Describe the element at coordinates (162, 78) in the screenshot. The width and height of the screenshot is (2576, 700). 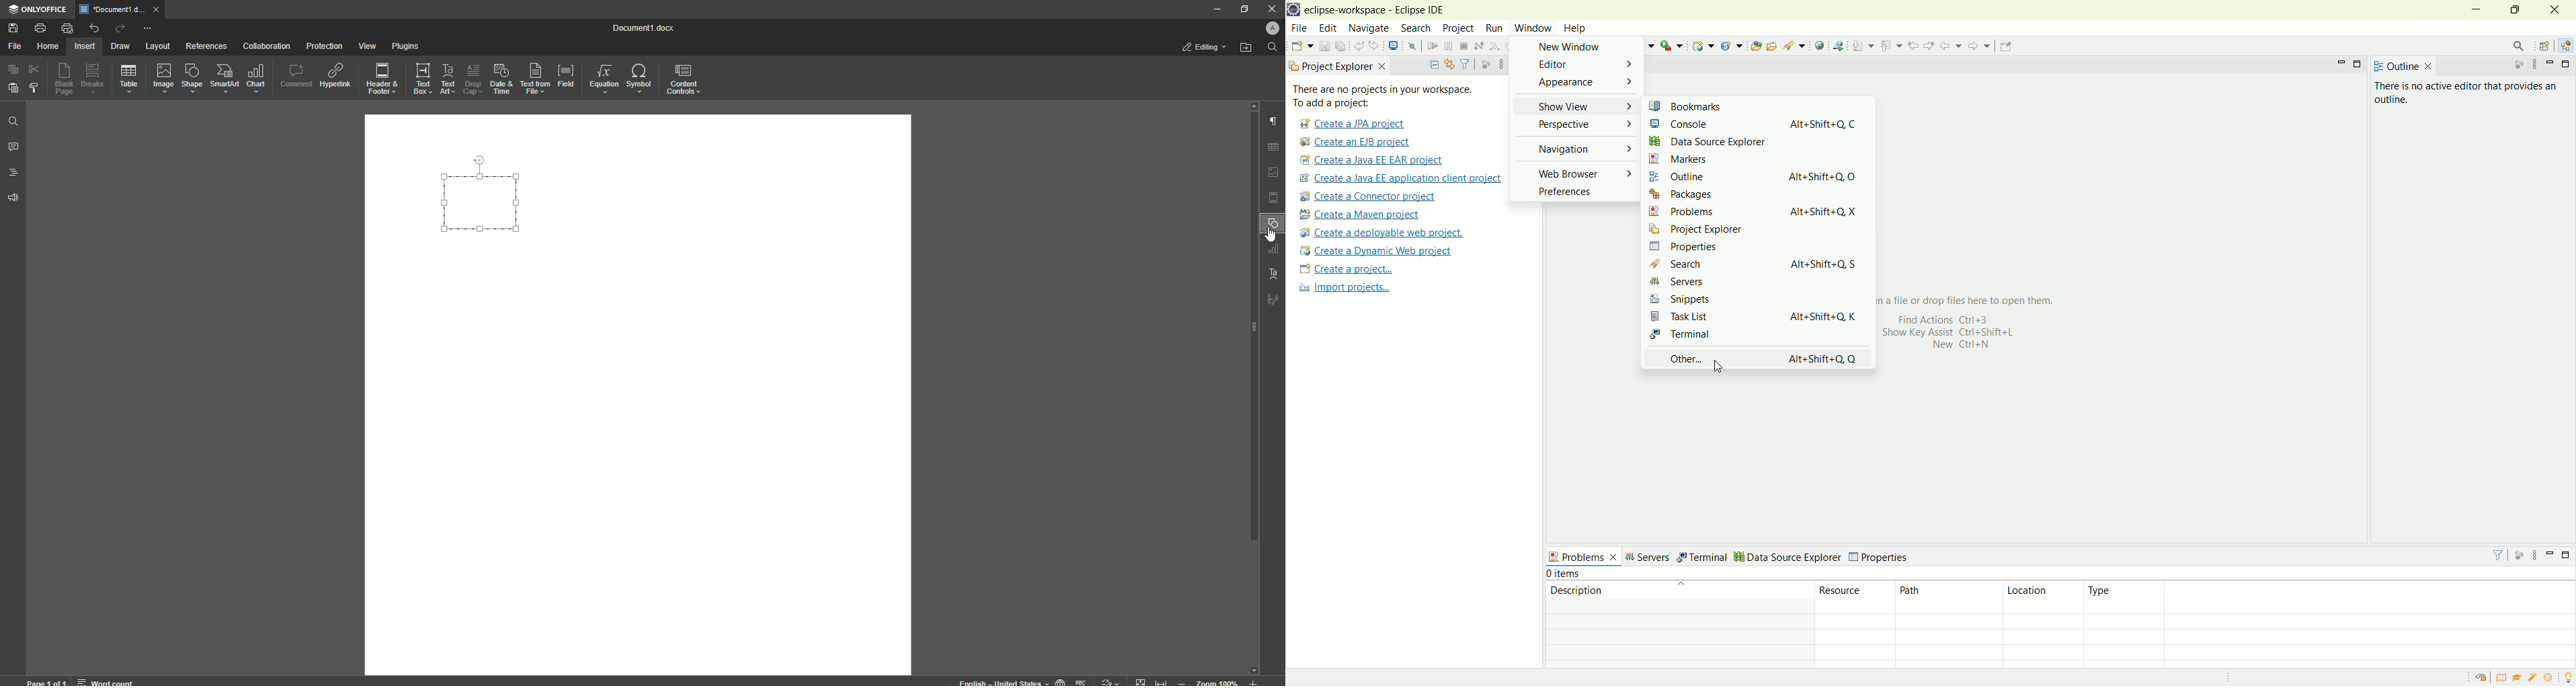
I see `Image` at that location.